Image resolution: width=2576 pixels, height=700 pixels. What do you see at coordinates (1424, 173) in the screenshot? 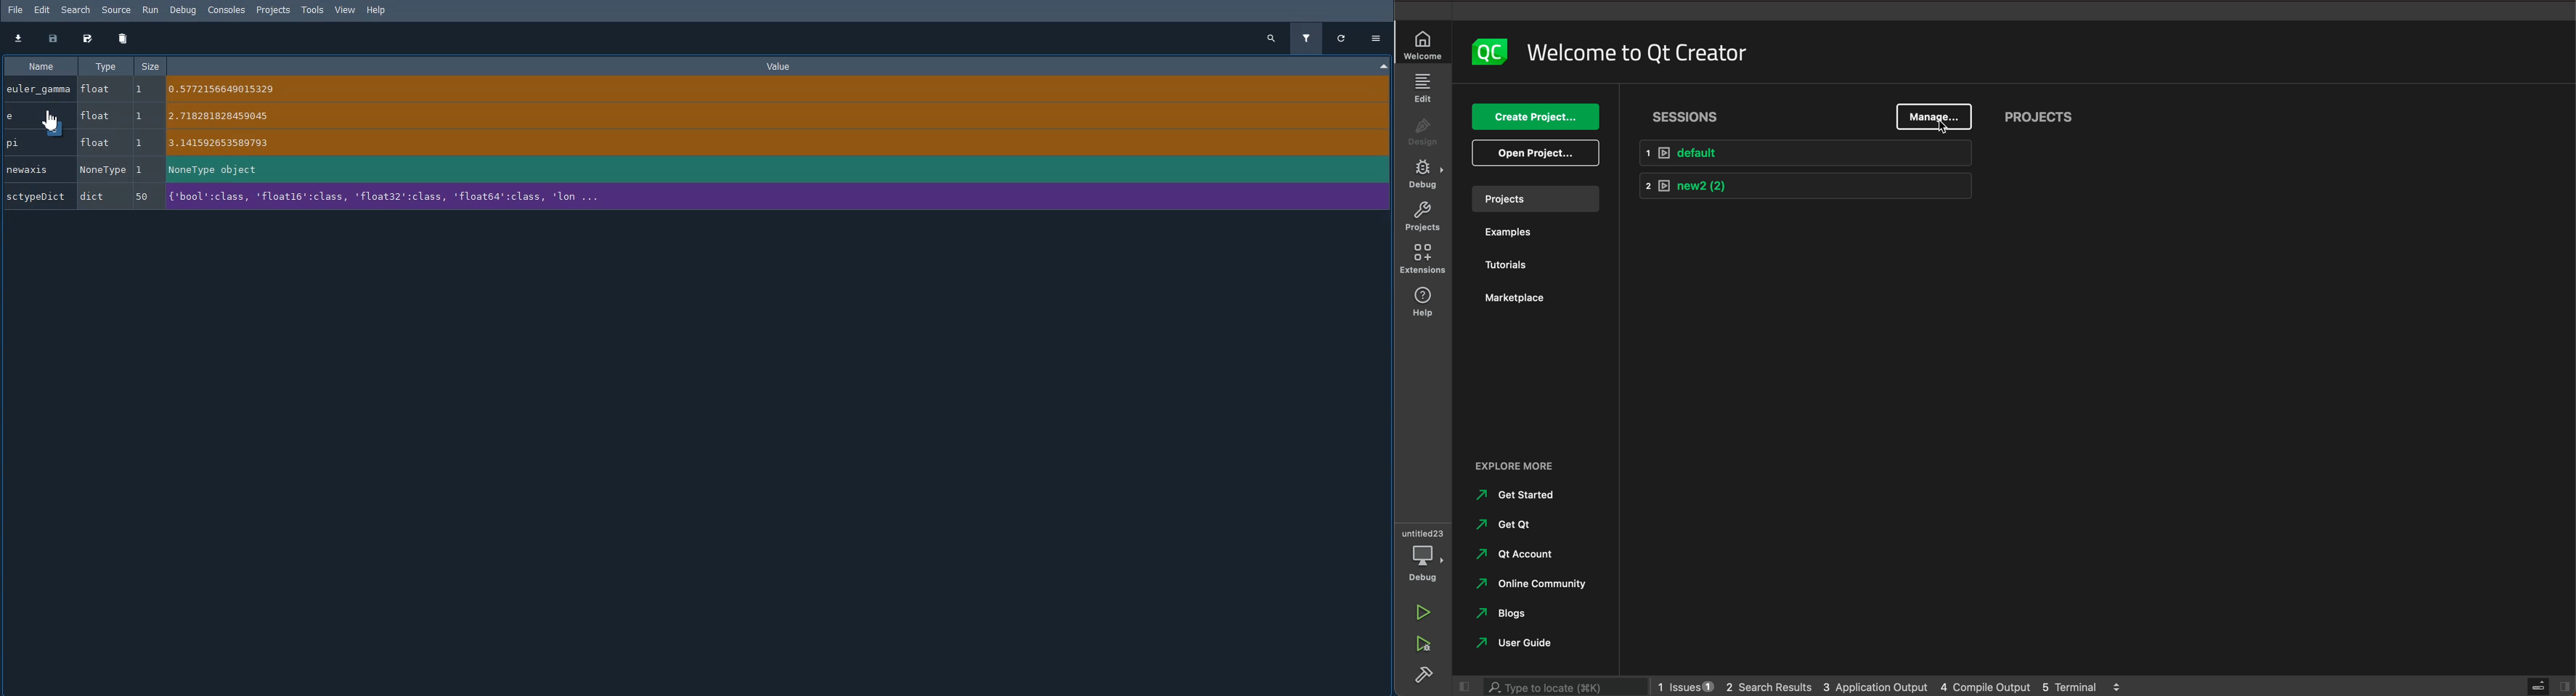
I see `debug` at bounding box center [1424, 173].